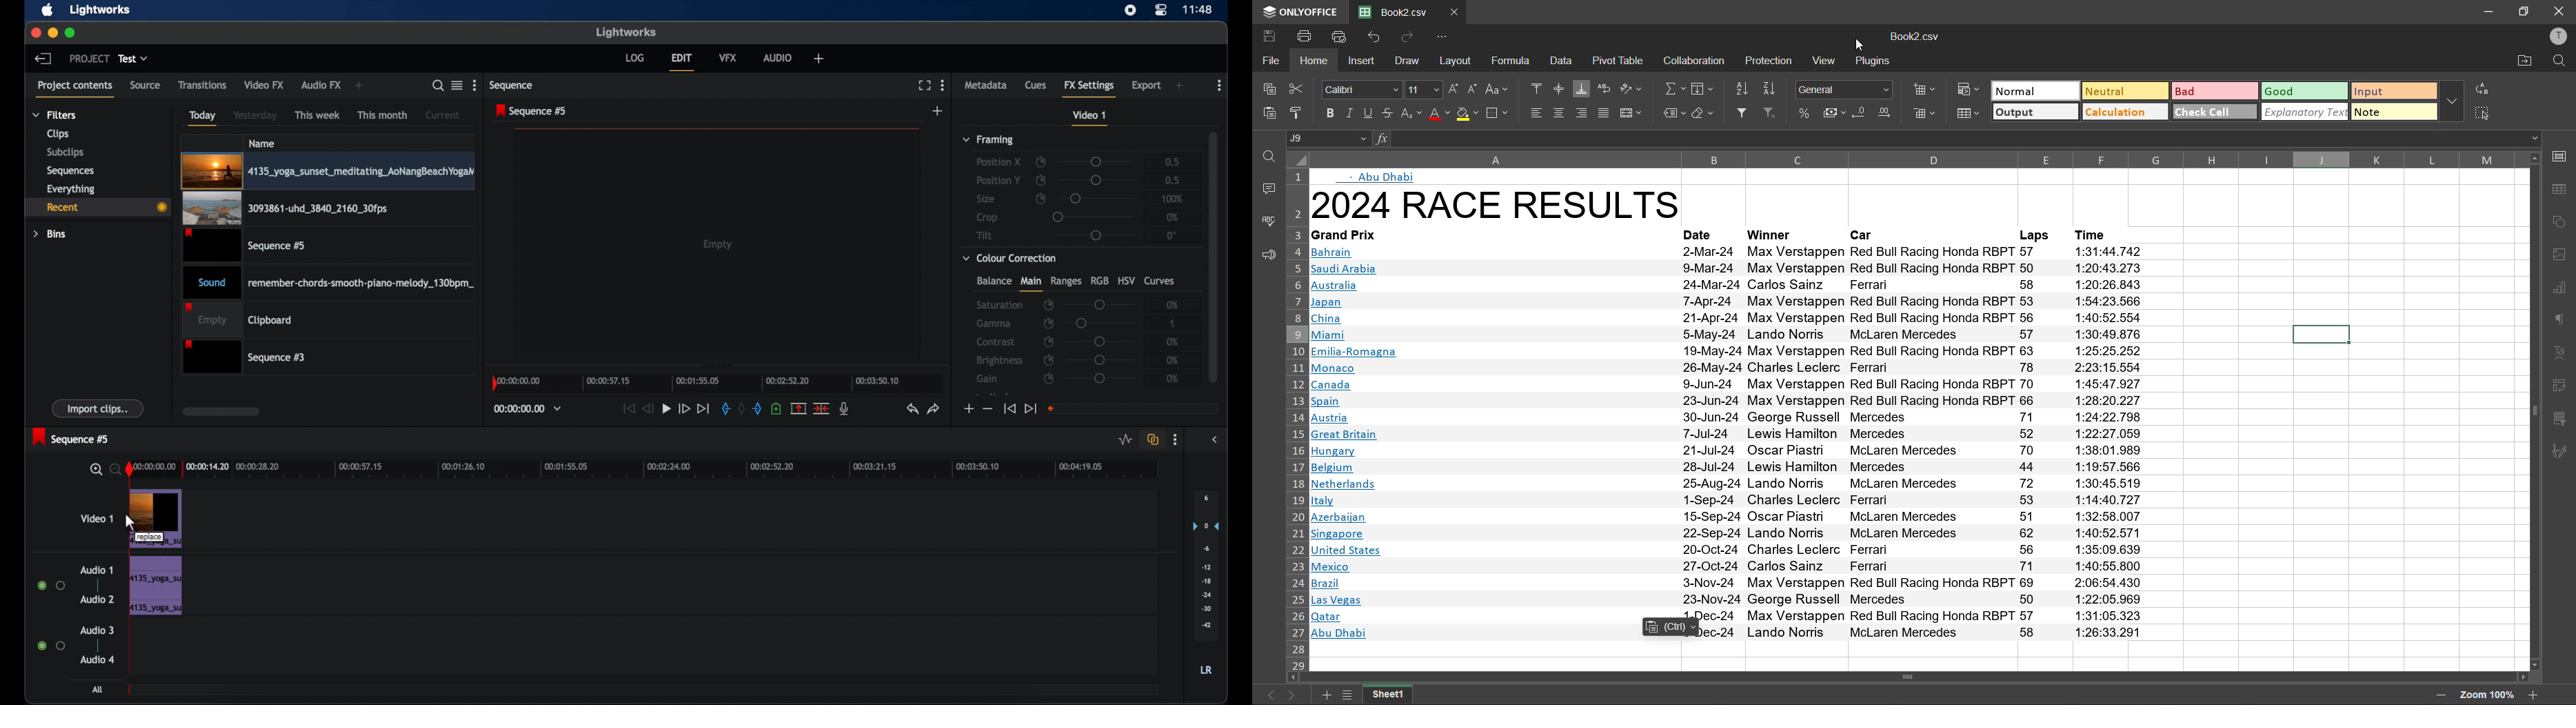 The height and width of the screenshot is (728, 2576). What do you see at coordinates (1296, 418) in the screenshot?
I see `row number` at bounding box center [1296, 418].